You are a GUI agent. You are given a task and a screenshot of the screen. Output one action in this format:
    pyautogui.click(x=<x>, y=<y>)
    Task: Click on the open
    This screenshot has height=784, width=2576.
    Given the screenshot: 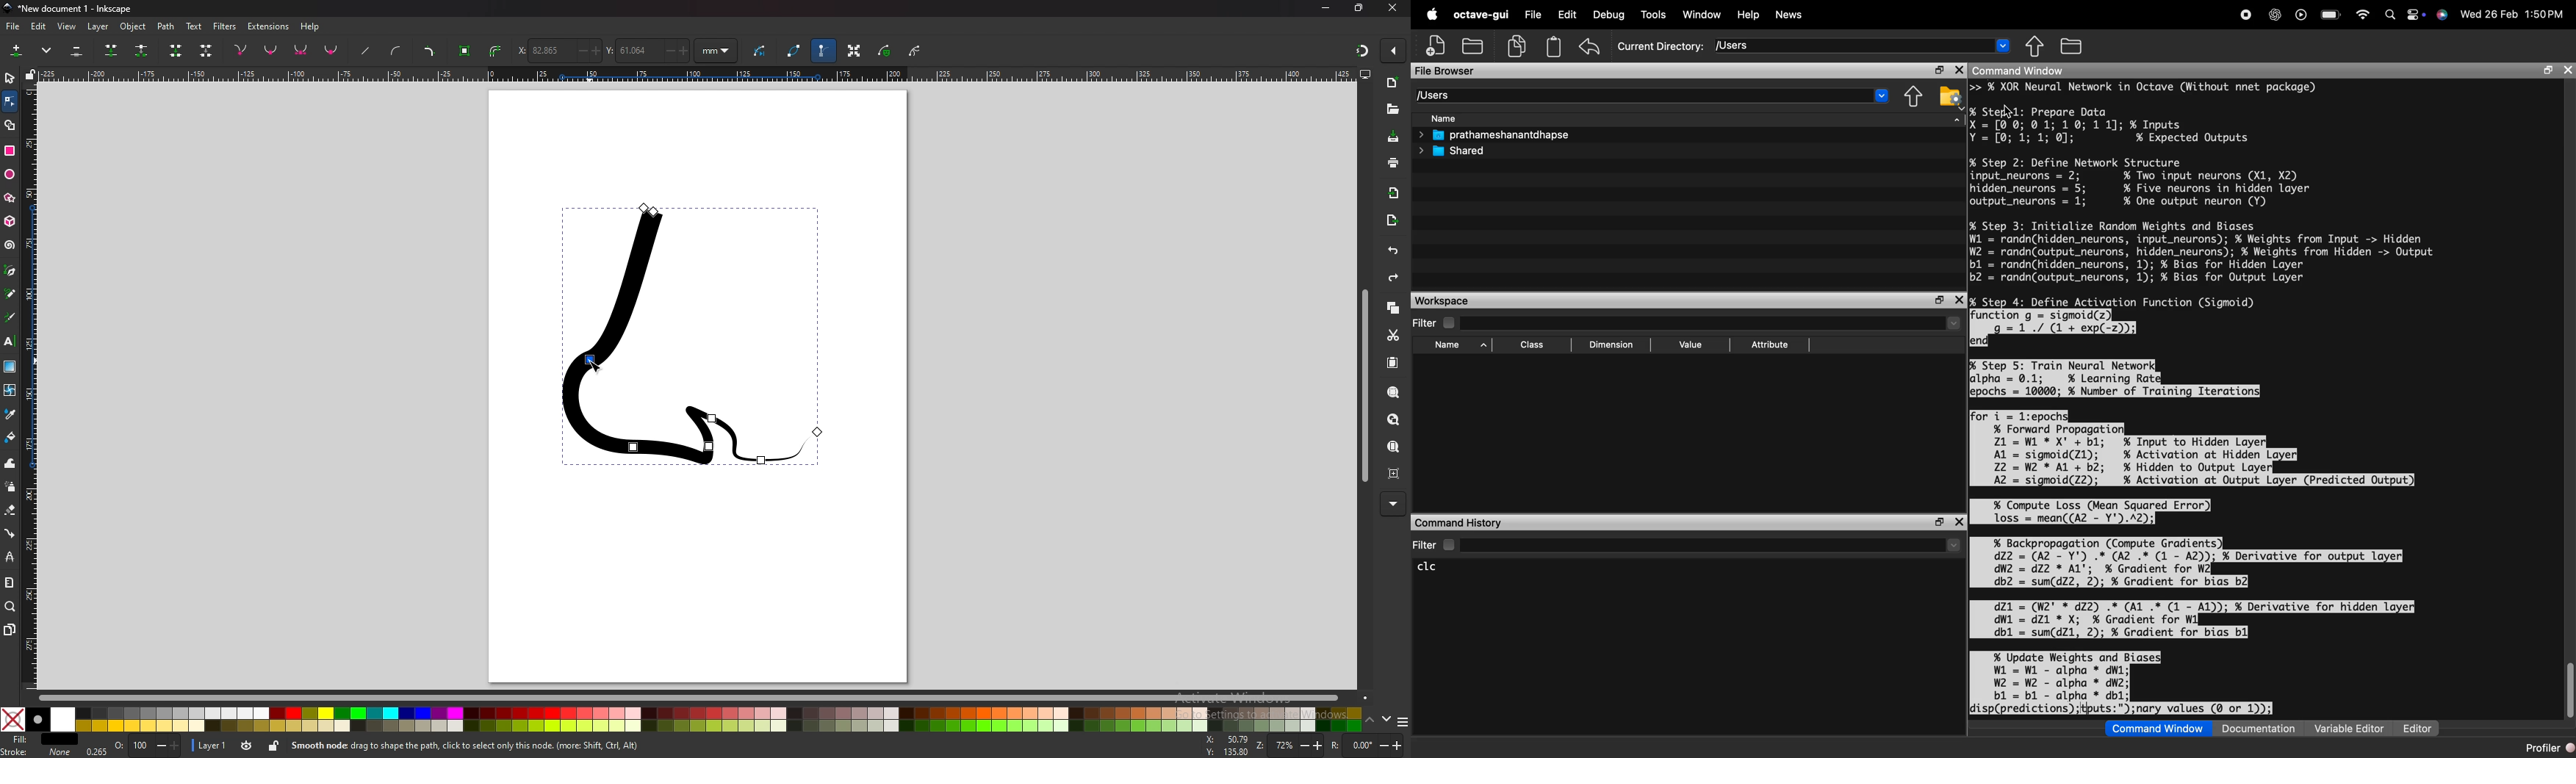 What is the action you would take?
    pyautogui.click(x=1392, y=111)
    